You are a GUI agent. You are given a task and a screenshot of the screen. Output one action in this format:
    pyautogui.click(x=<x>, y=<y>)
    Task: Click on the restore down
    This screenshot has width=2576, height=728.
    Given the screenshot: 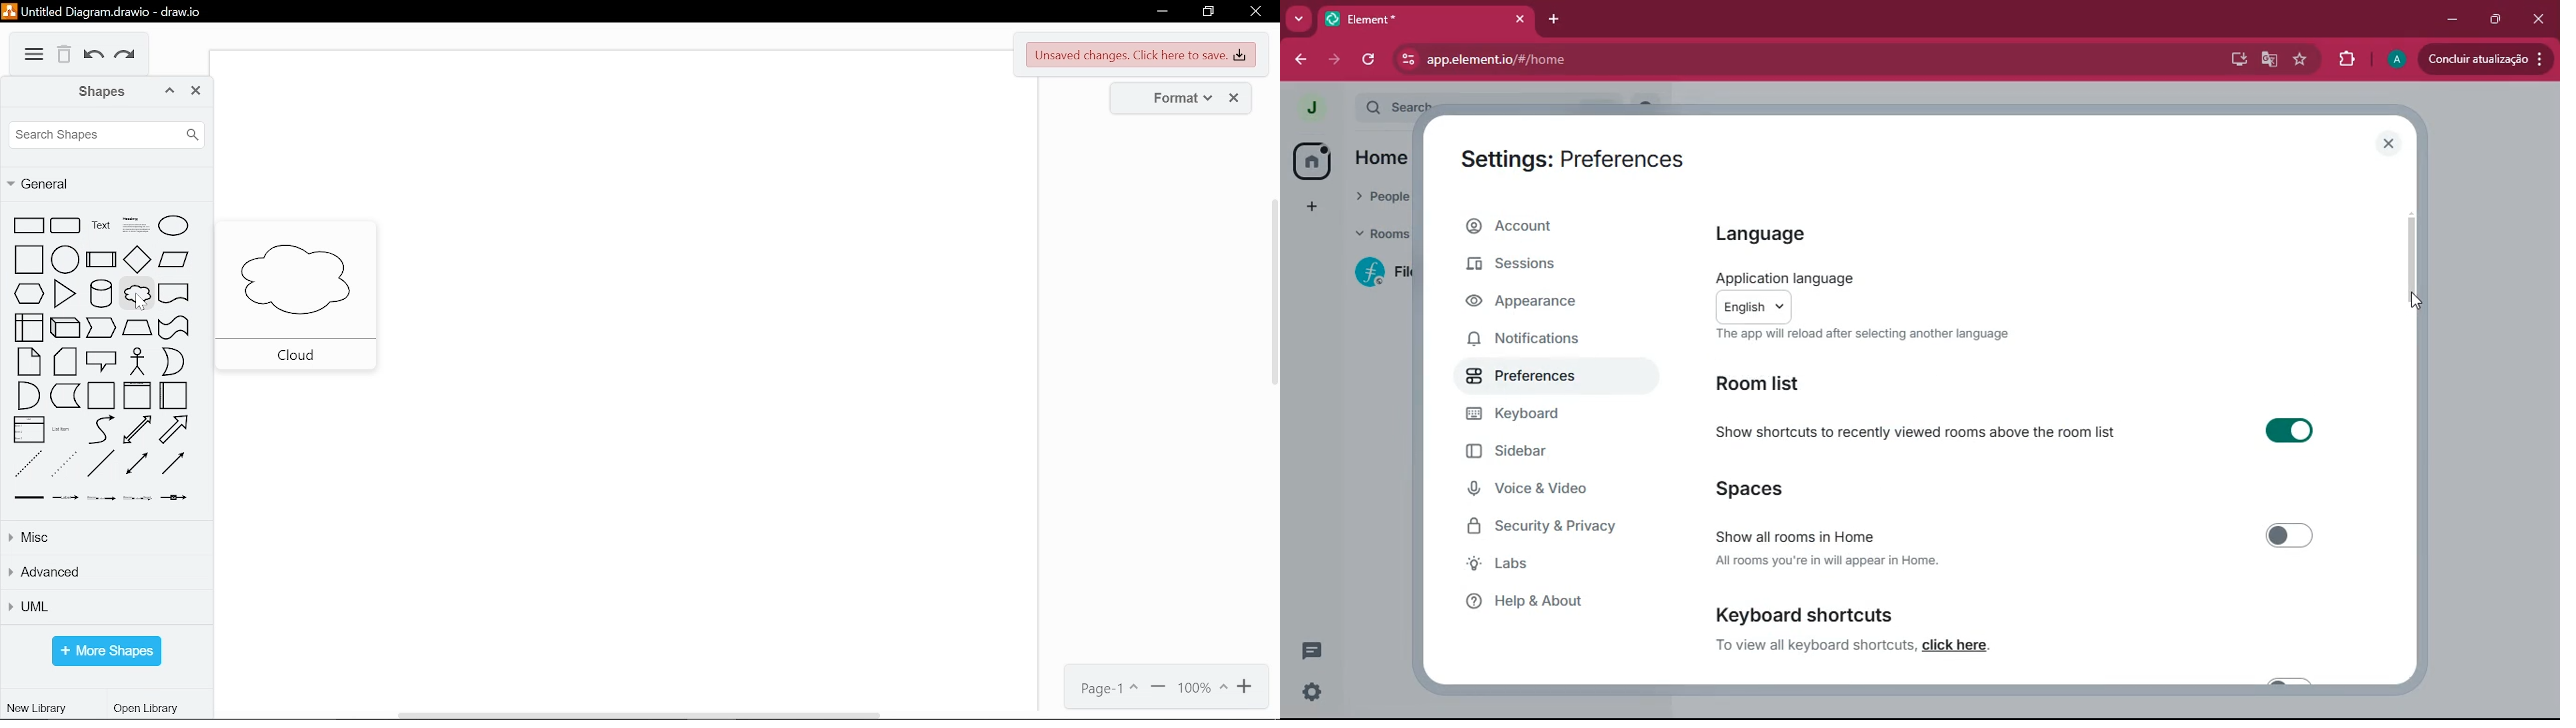 What is the action you would take?
    pyautogui.click(x=1208, y=11)
    